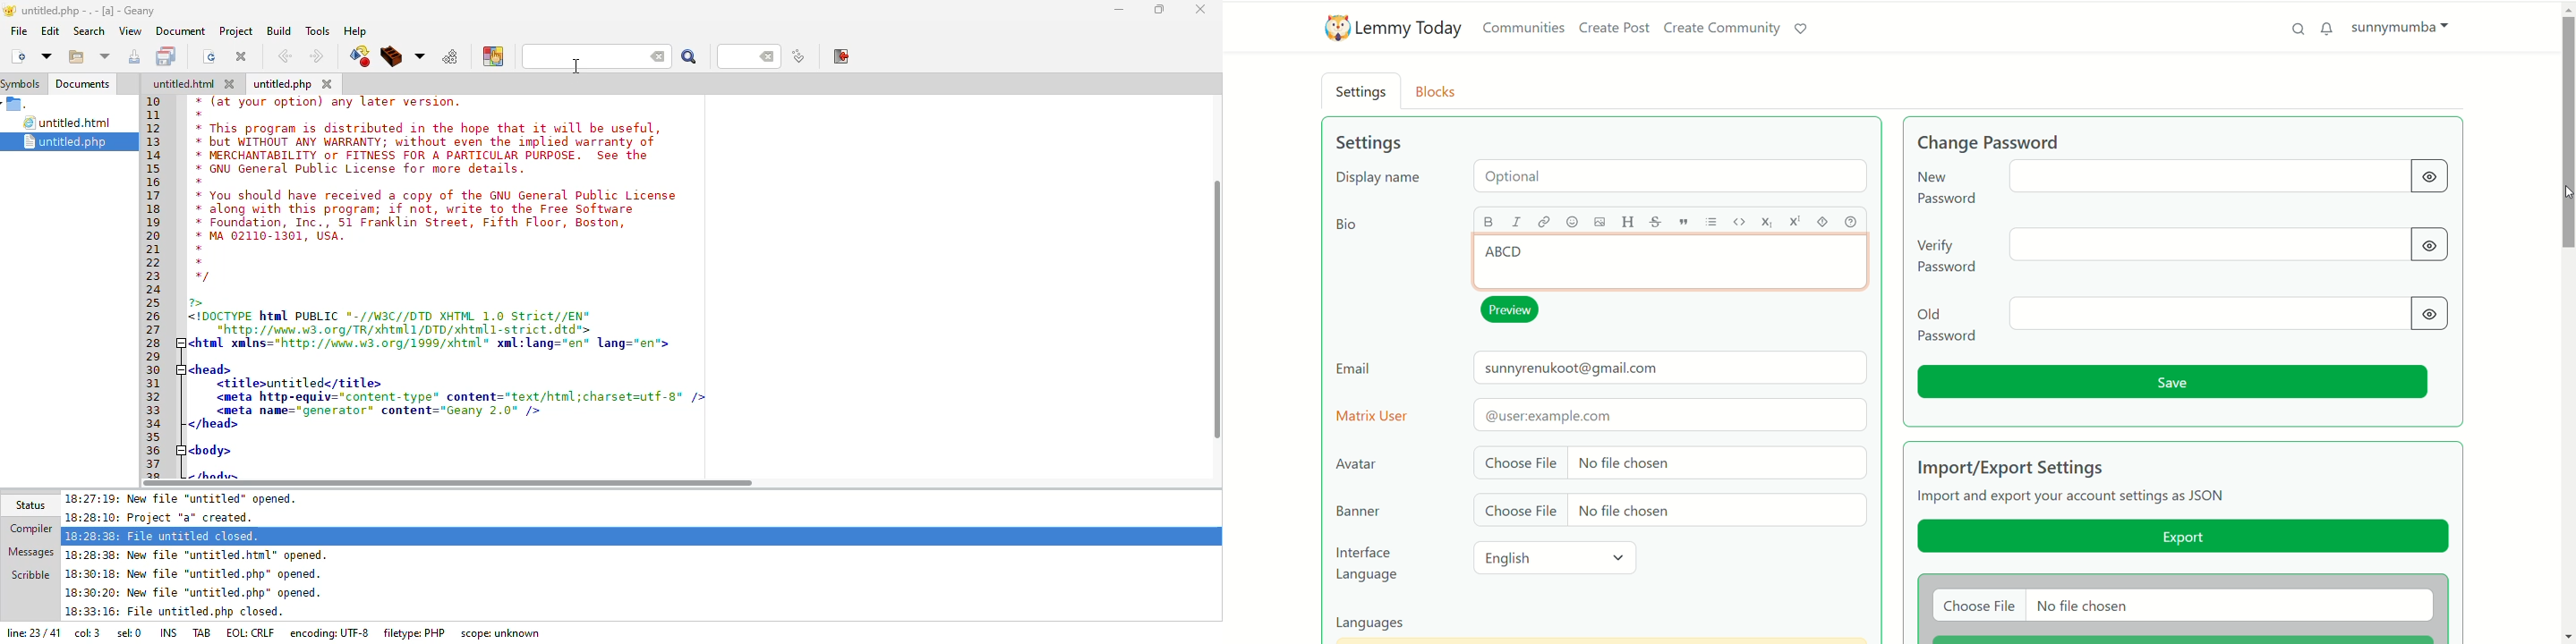 This screenshot has height=644, width=2576. I want to click on export, so click(2182, 538).